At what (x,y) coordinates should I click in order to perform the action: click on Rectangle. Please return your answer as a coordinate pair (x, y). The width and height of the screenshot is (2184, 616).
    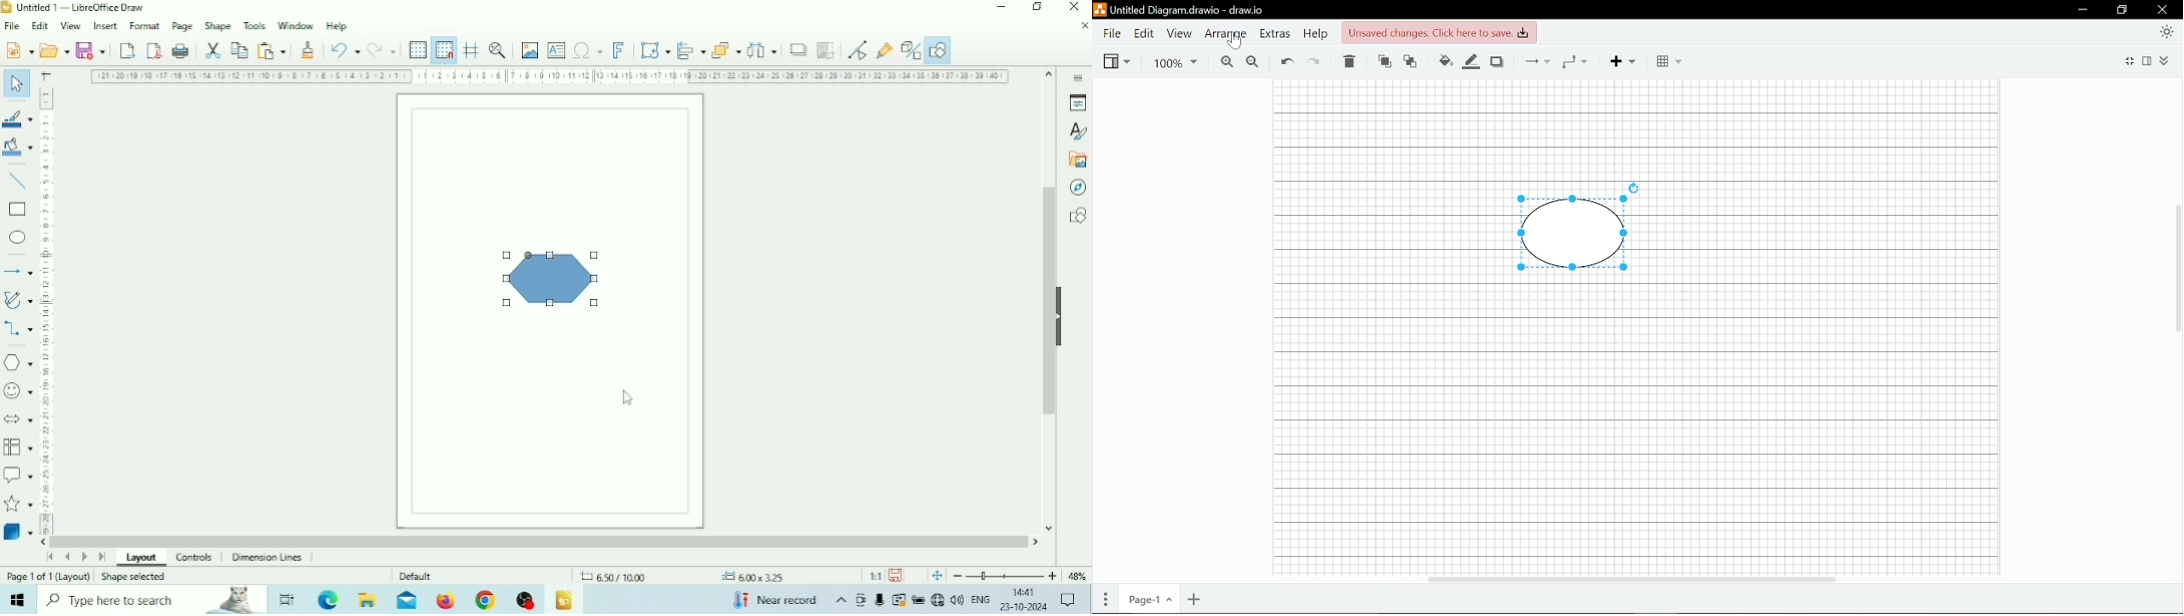
    Looking at the image, I should click on (17, 210).